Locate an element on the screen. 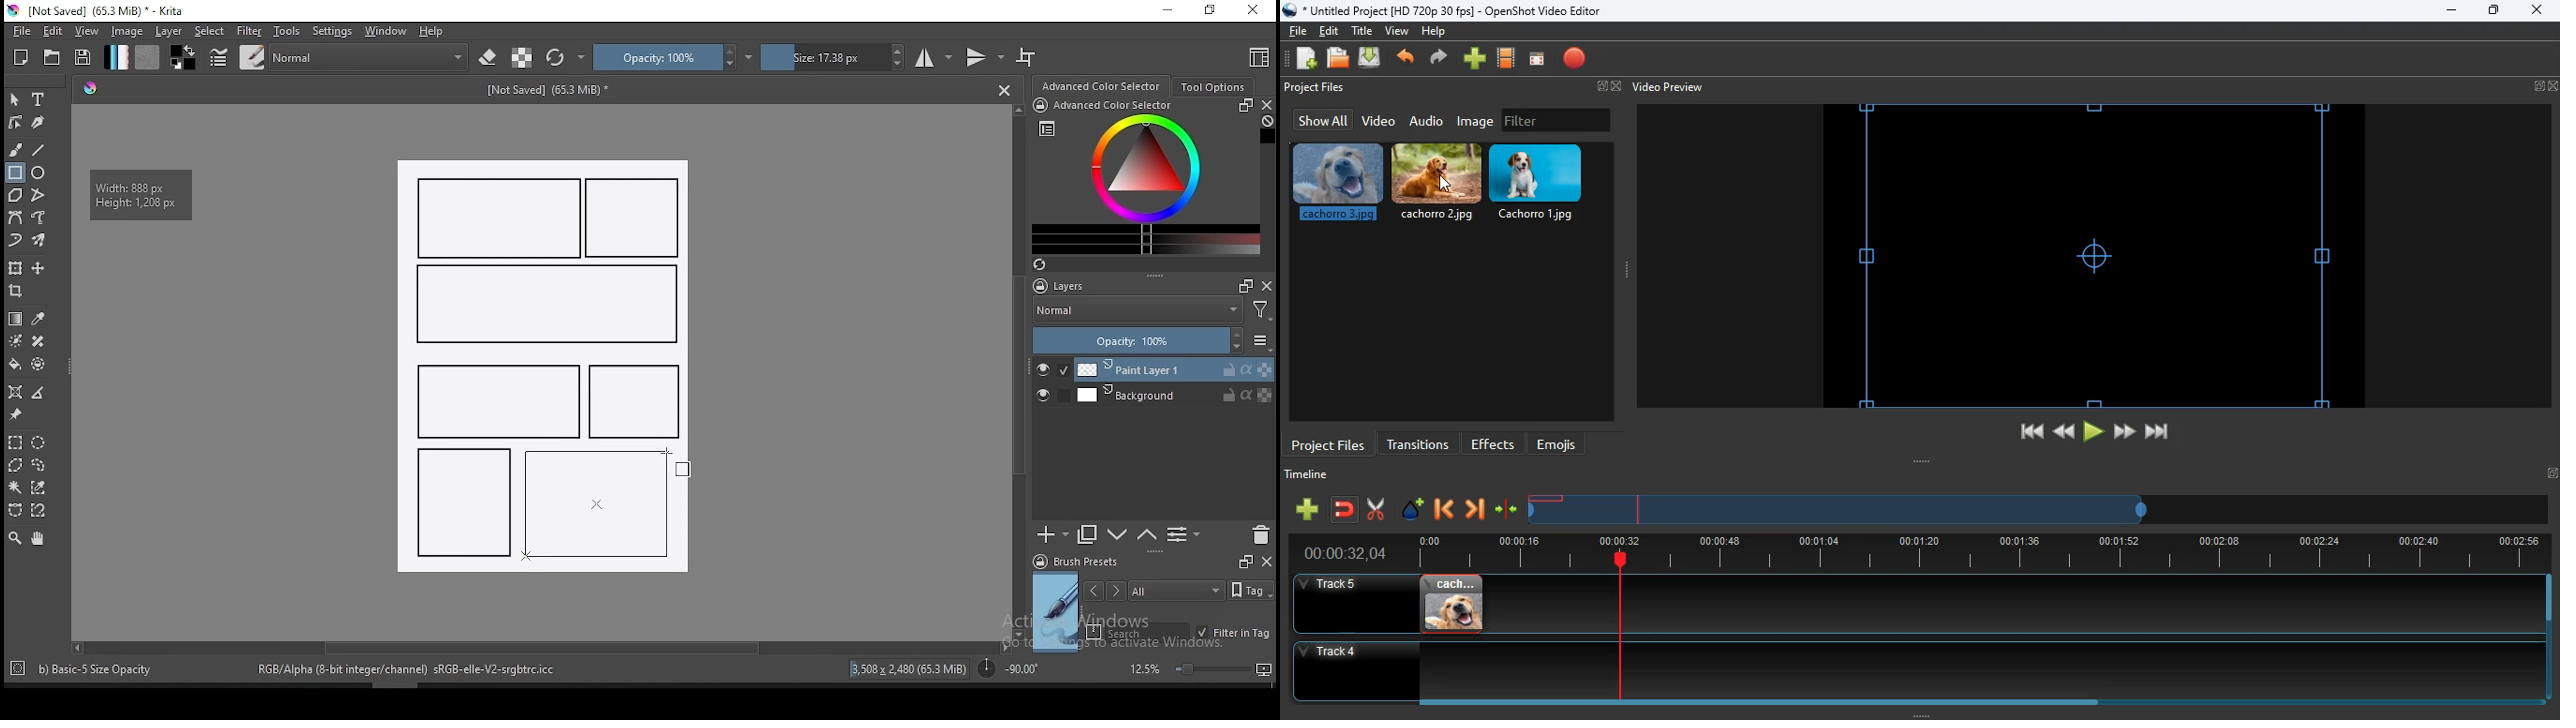 The height and width of the screenshot is (728, 2576). tool options is located at coordinates (1214, 87).